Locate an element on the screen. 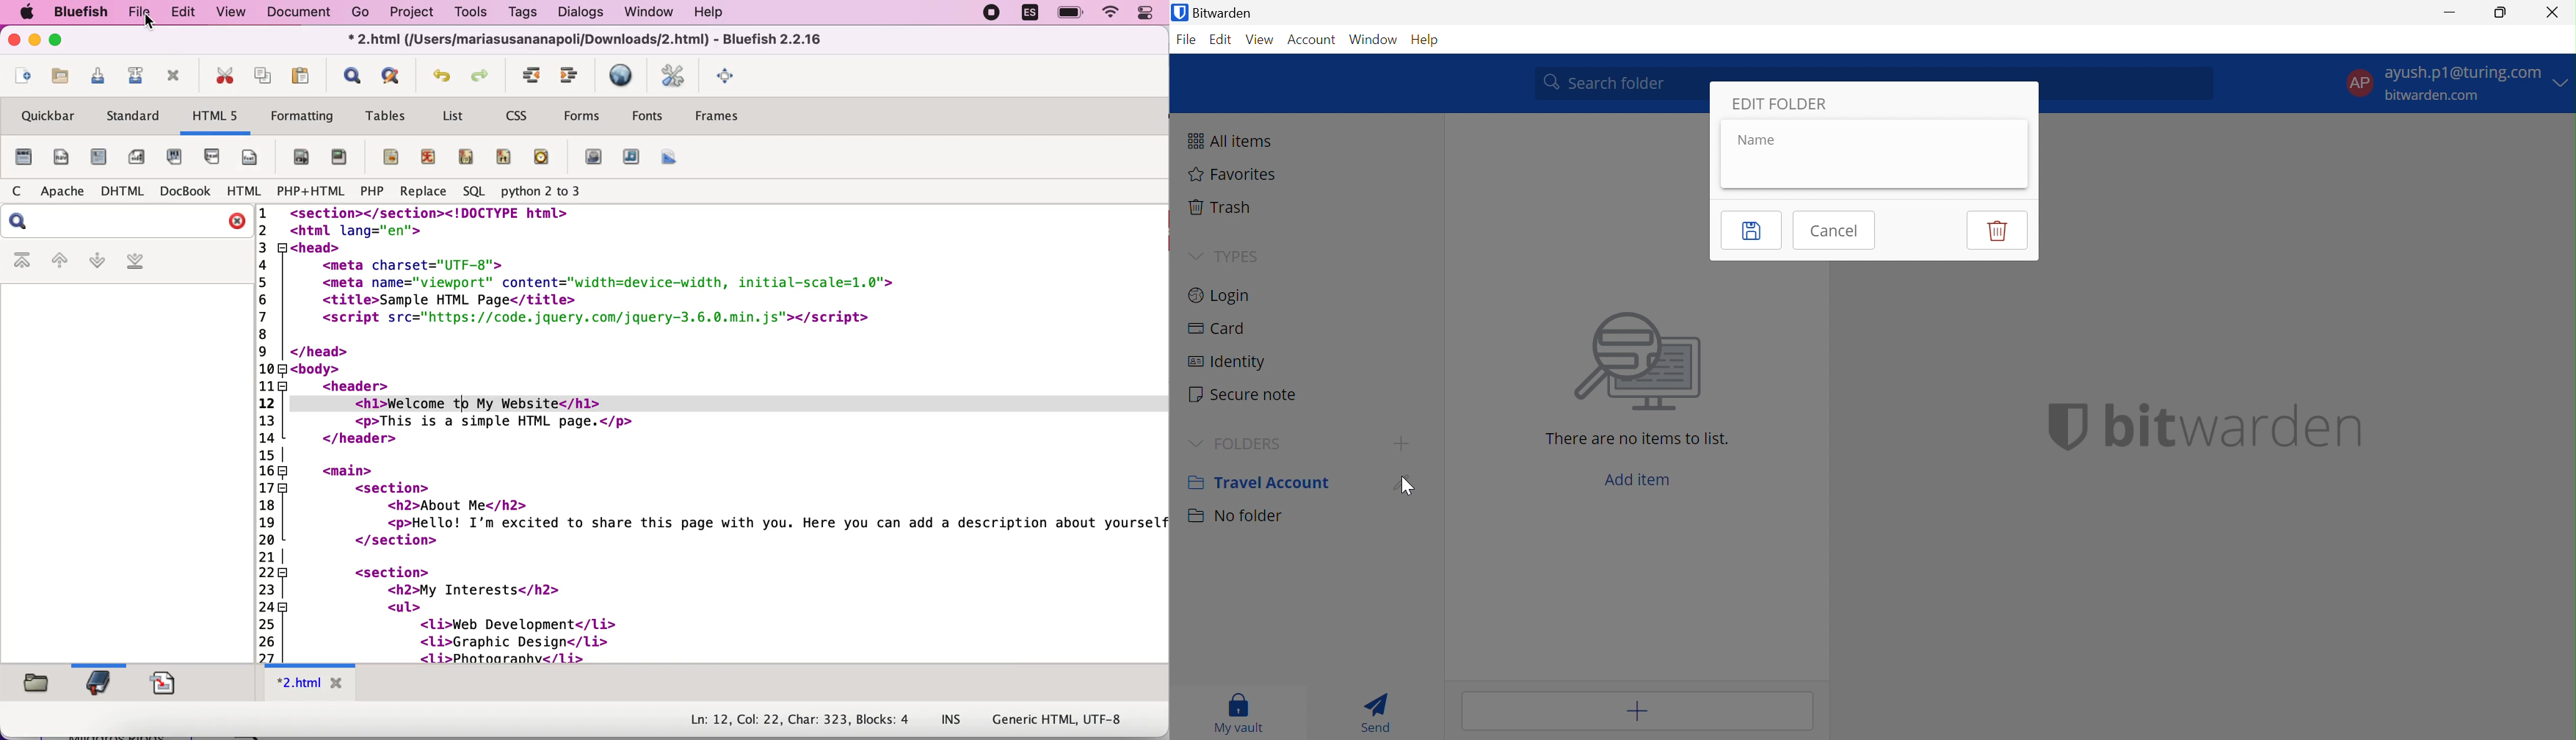 The image size is (2576, 756). fullscreen is located at coordinates (727, 75).